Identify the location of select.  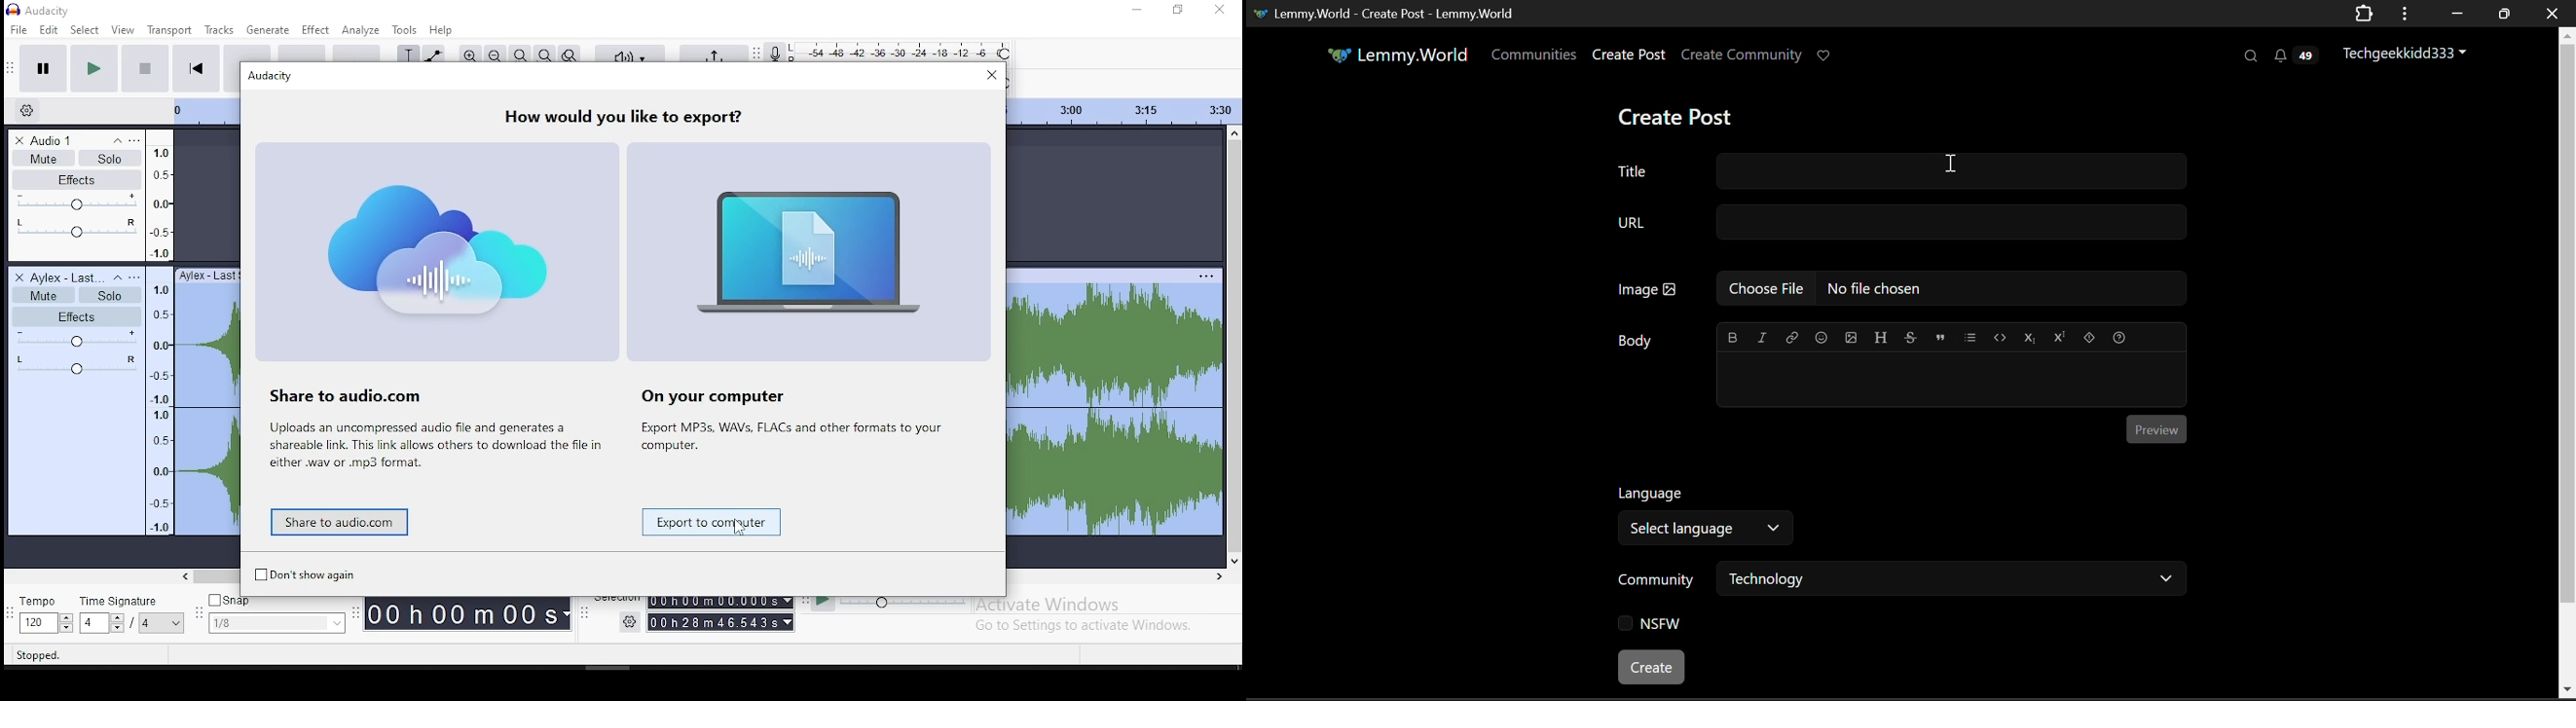
(86, 29).